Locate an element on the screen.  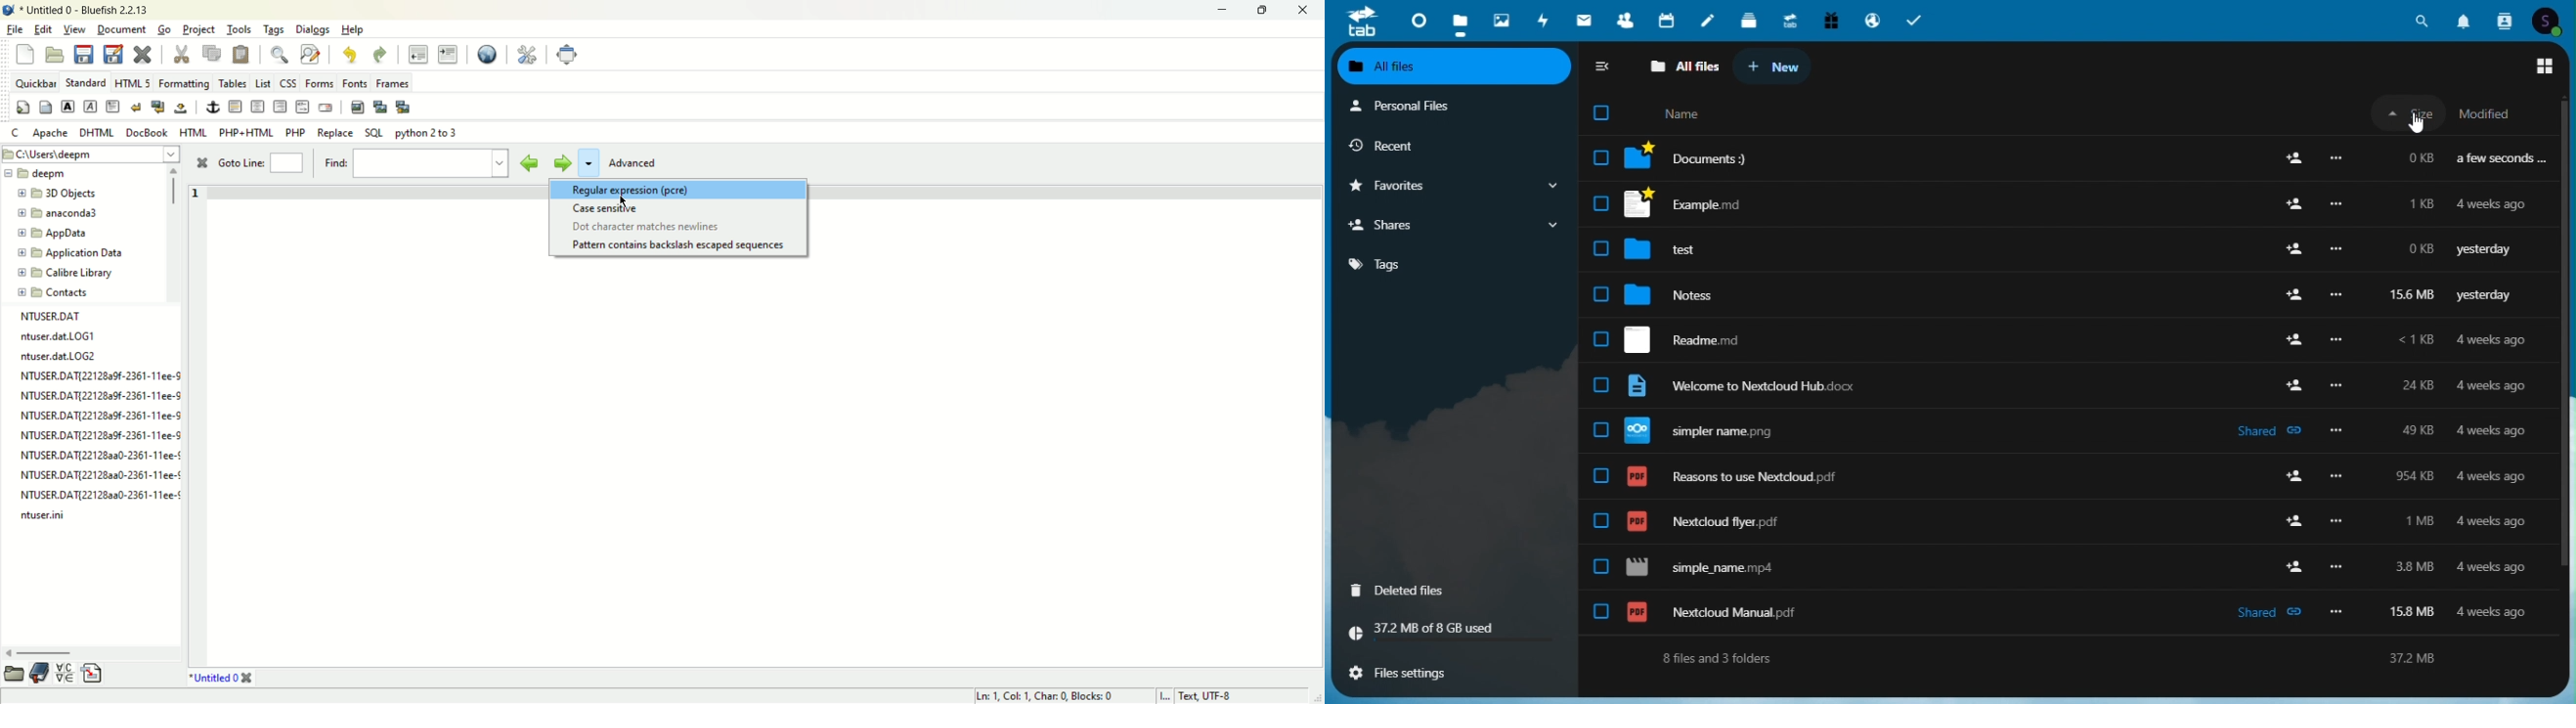
All files is located at coordinates (1683, 66).